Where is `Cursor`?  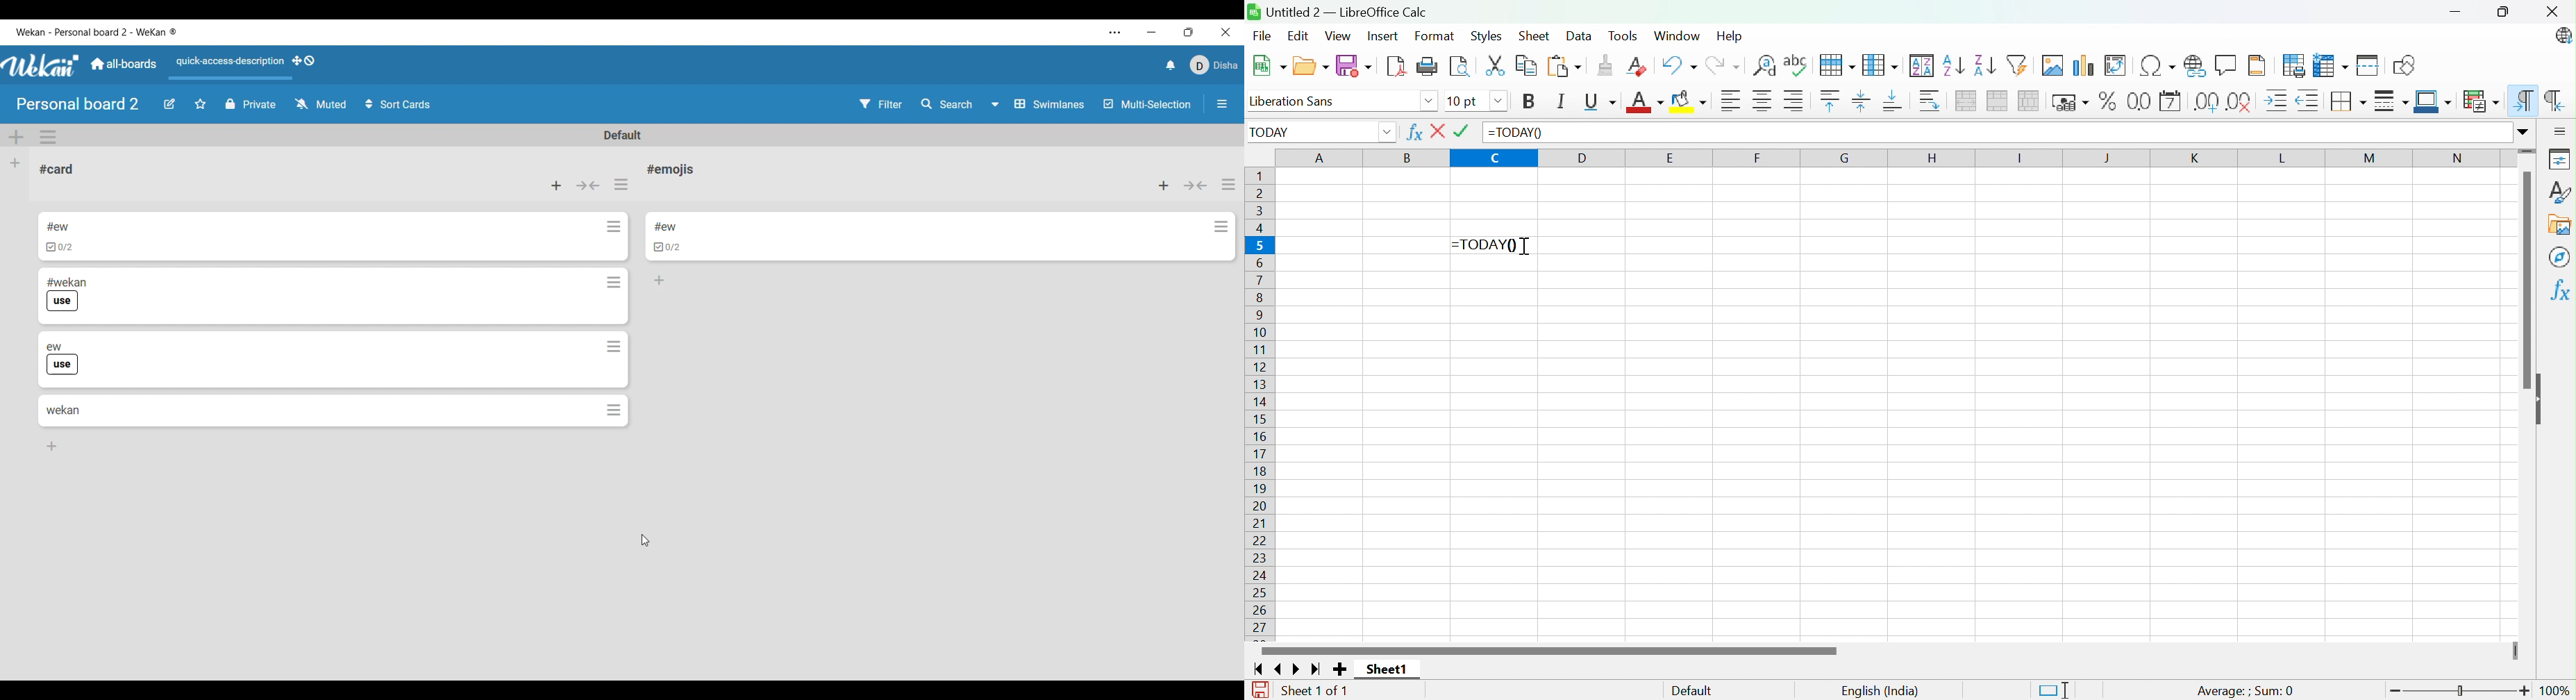 Cursor is located at coordinates (645, 540).